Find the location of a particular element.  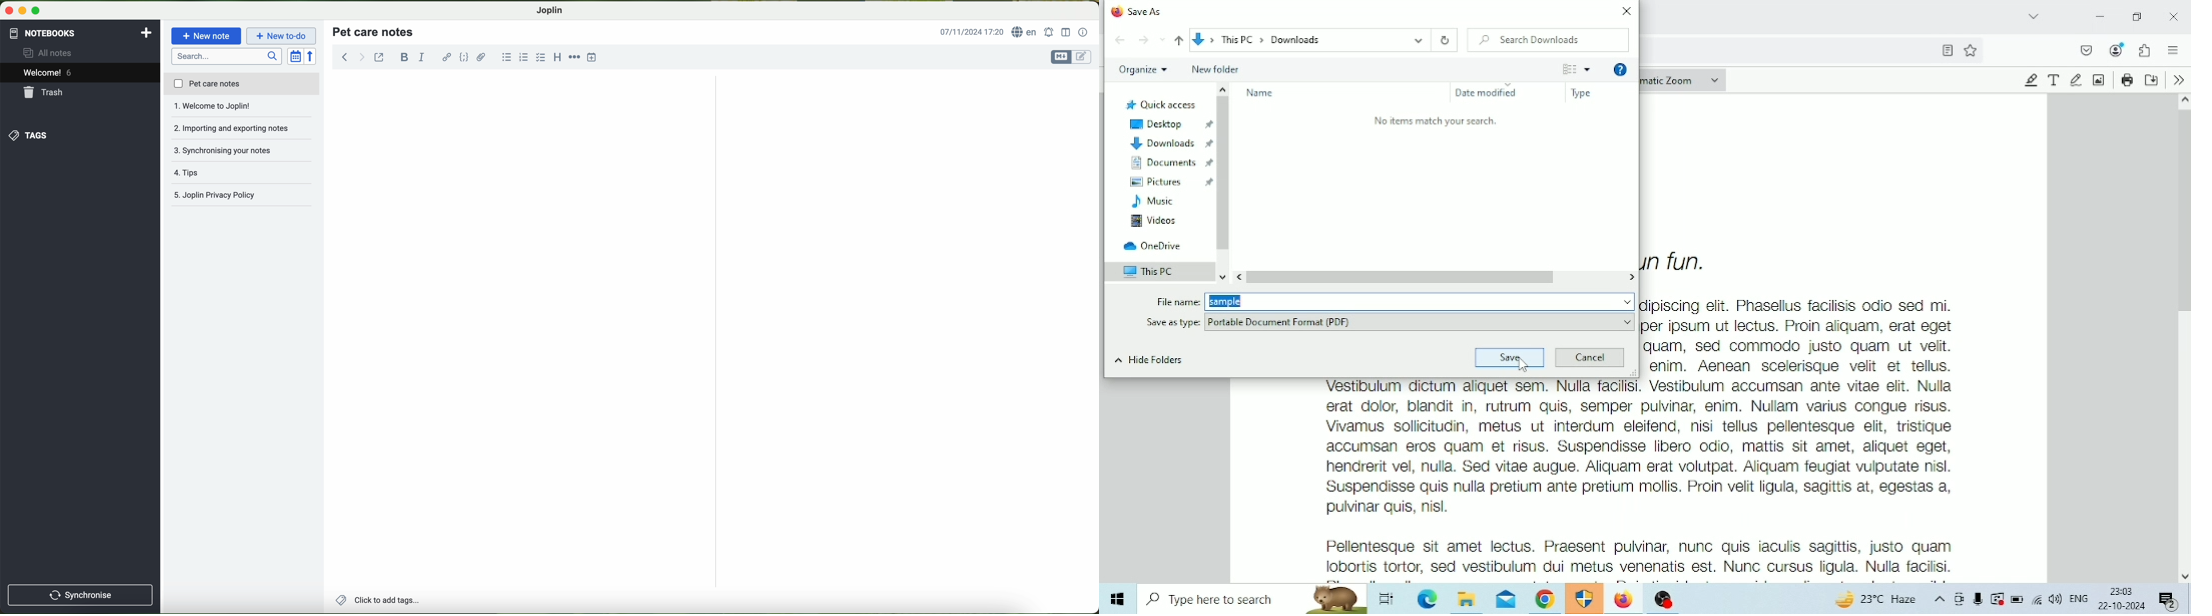

Microsoft Edge is located at coordinates (1427, 599).